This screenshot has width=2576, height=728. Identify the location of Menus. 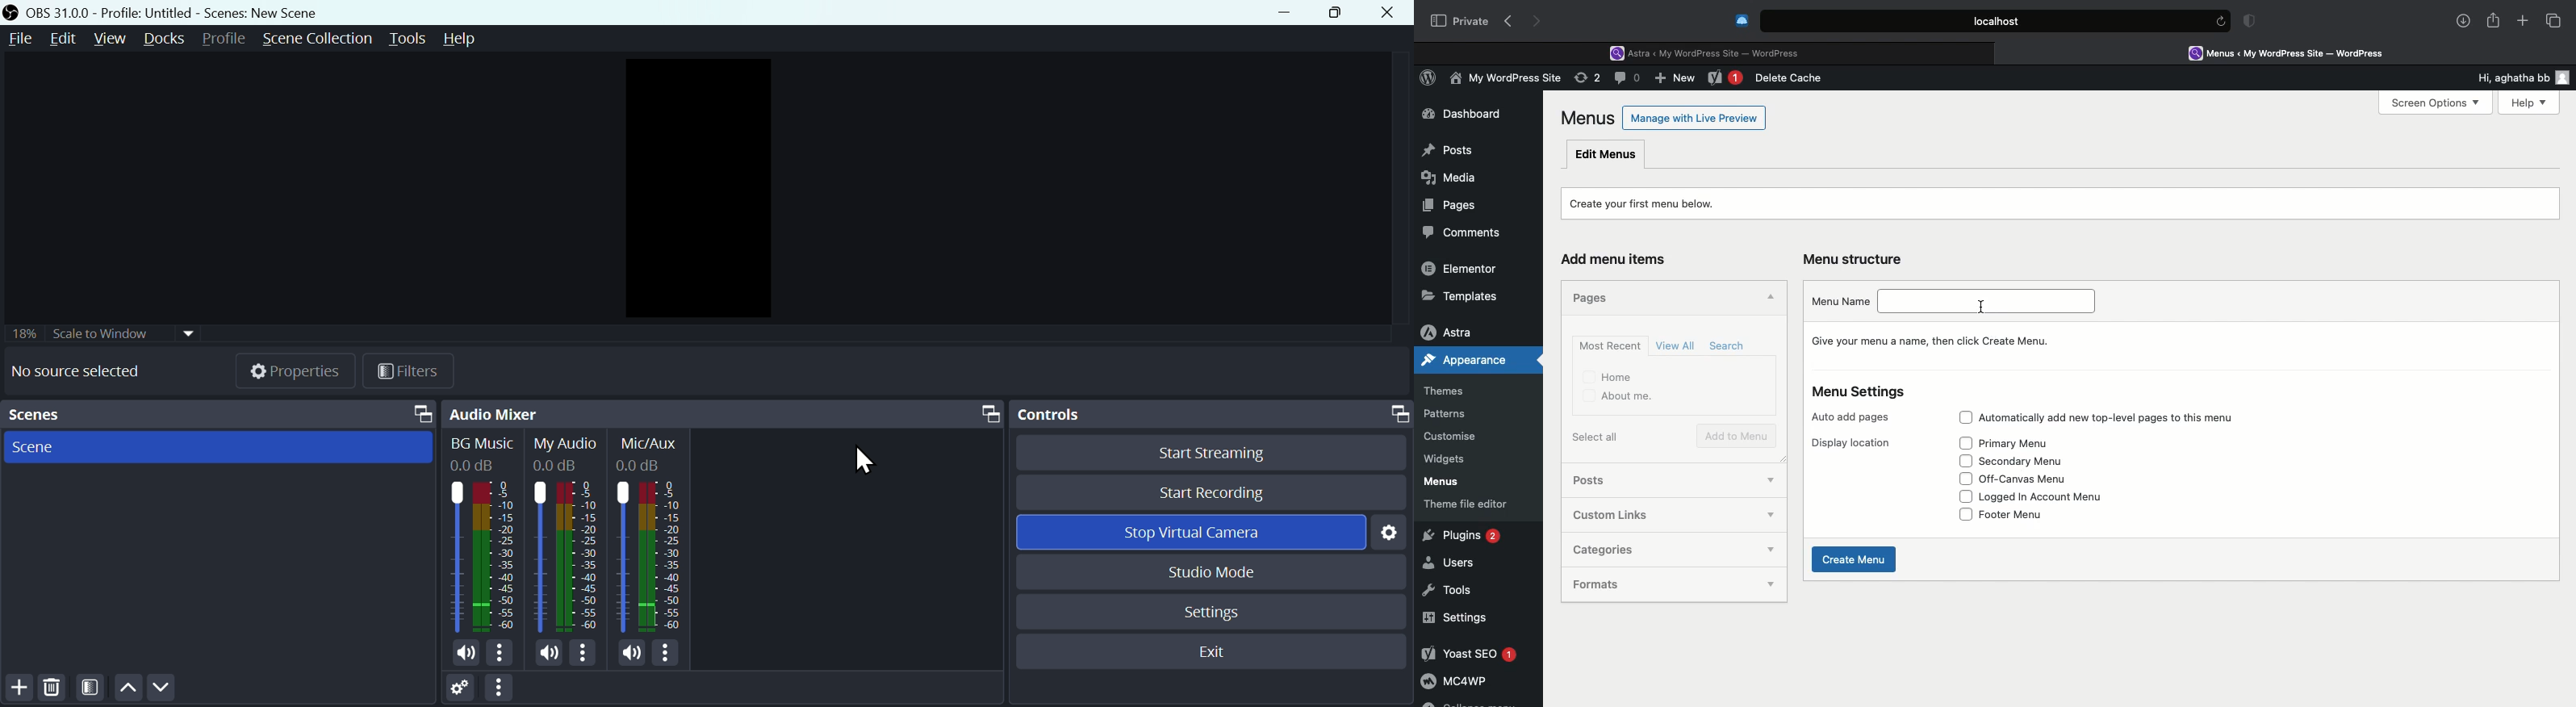
(1589, 118).